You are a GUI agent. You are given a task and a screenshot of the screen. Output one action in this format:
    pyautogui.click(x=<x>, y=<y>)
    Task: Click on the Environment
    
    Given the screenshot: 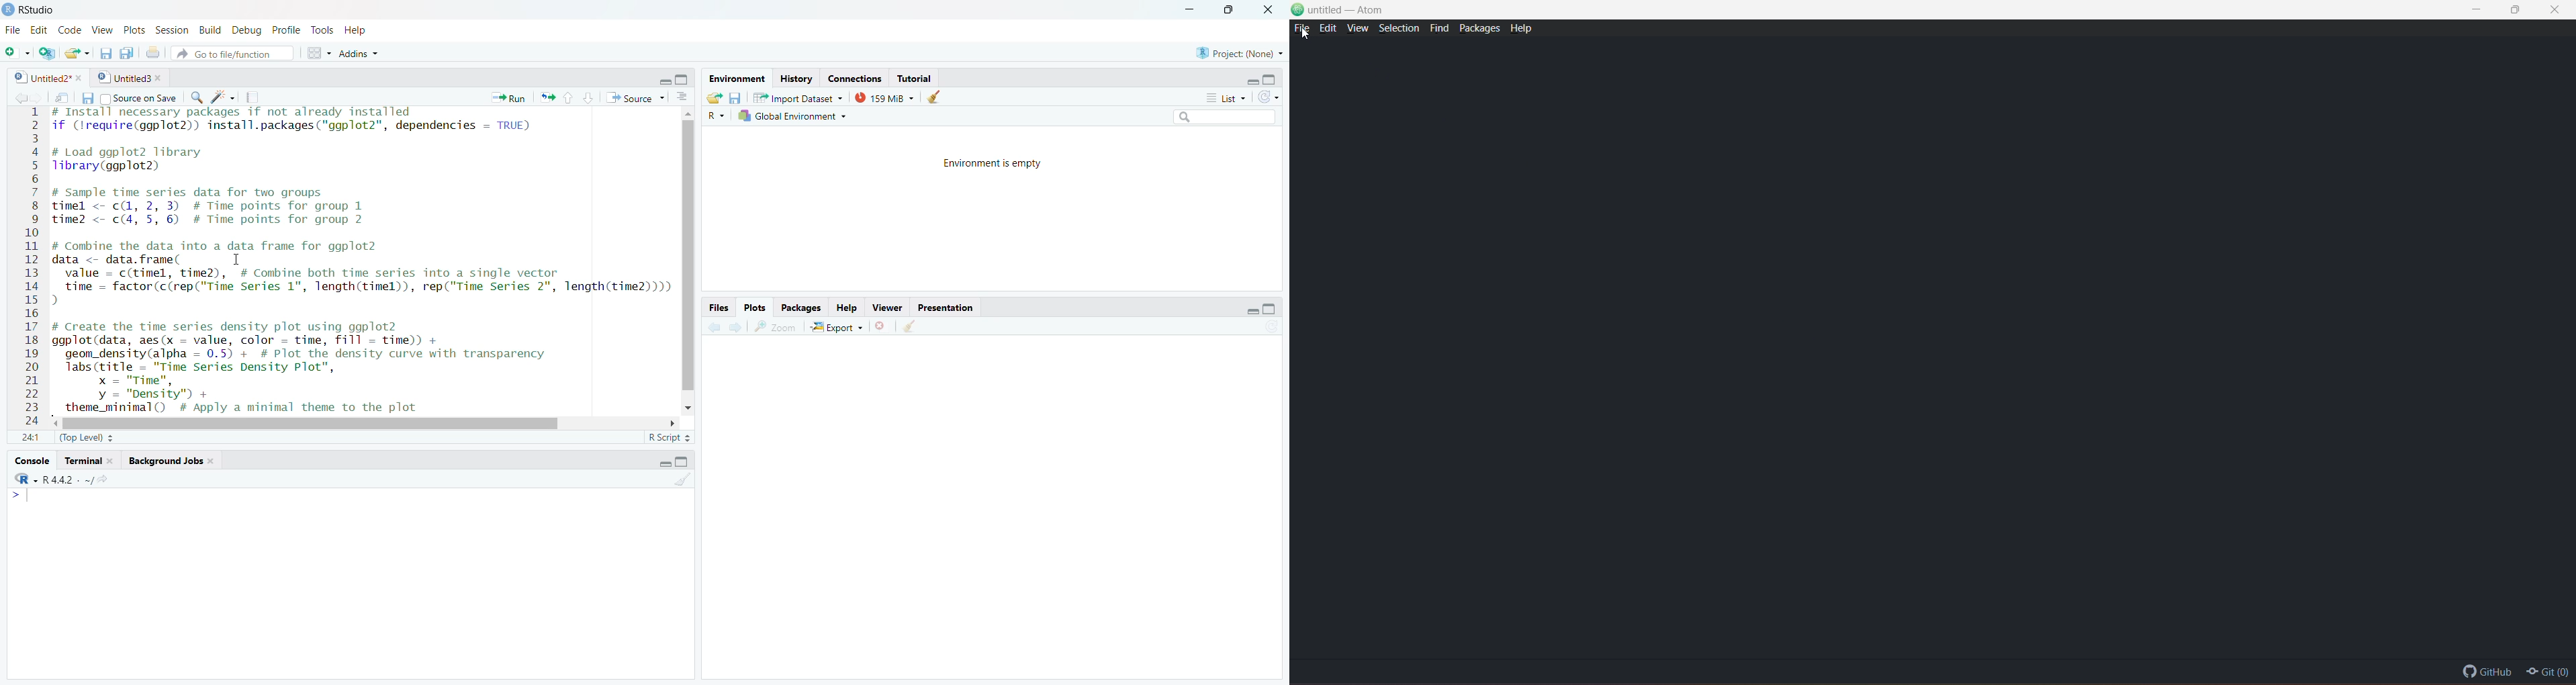 What is the action you would take?
    pyautogui.click(x=737, y=79)
    